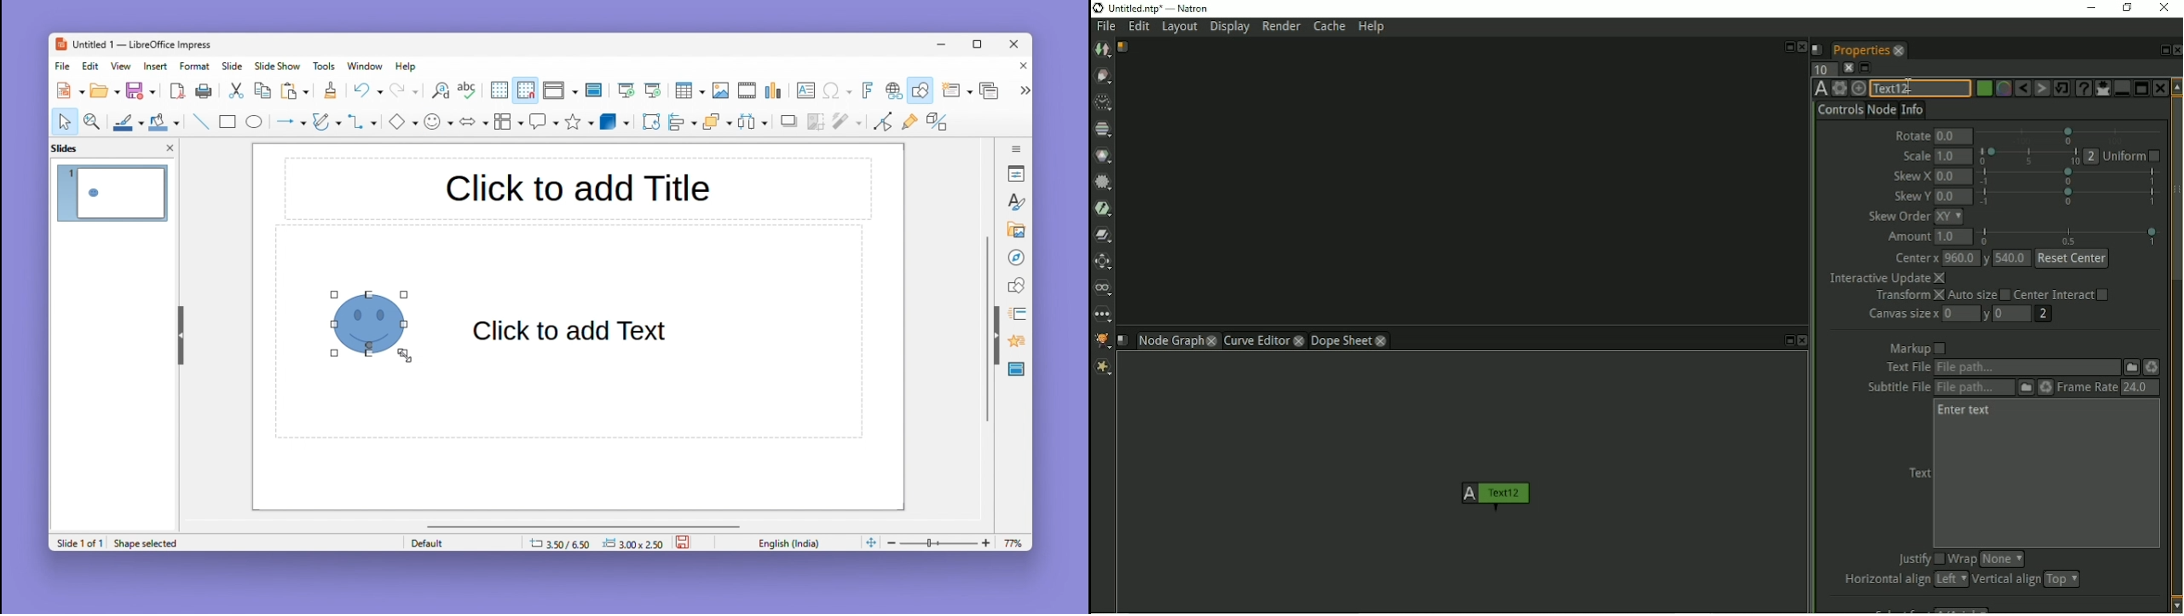 This screenshot has width=2184, height=616. Describe the element at coordinates (715, 124) in the screenshot. I see `Arrange` at that location.